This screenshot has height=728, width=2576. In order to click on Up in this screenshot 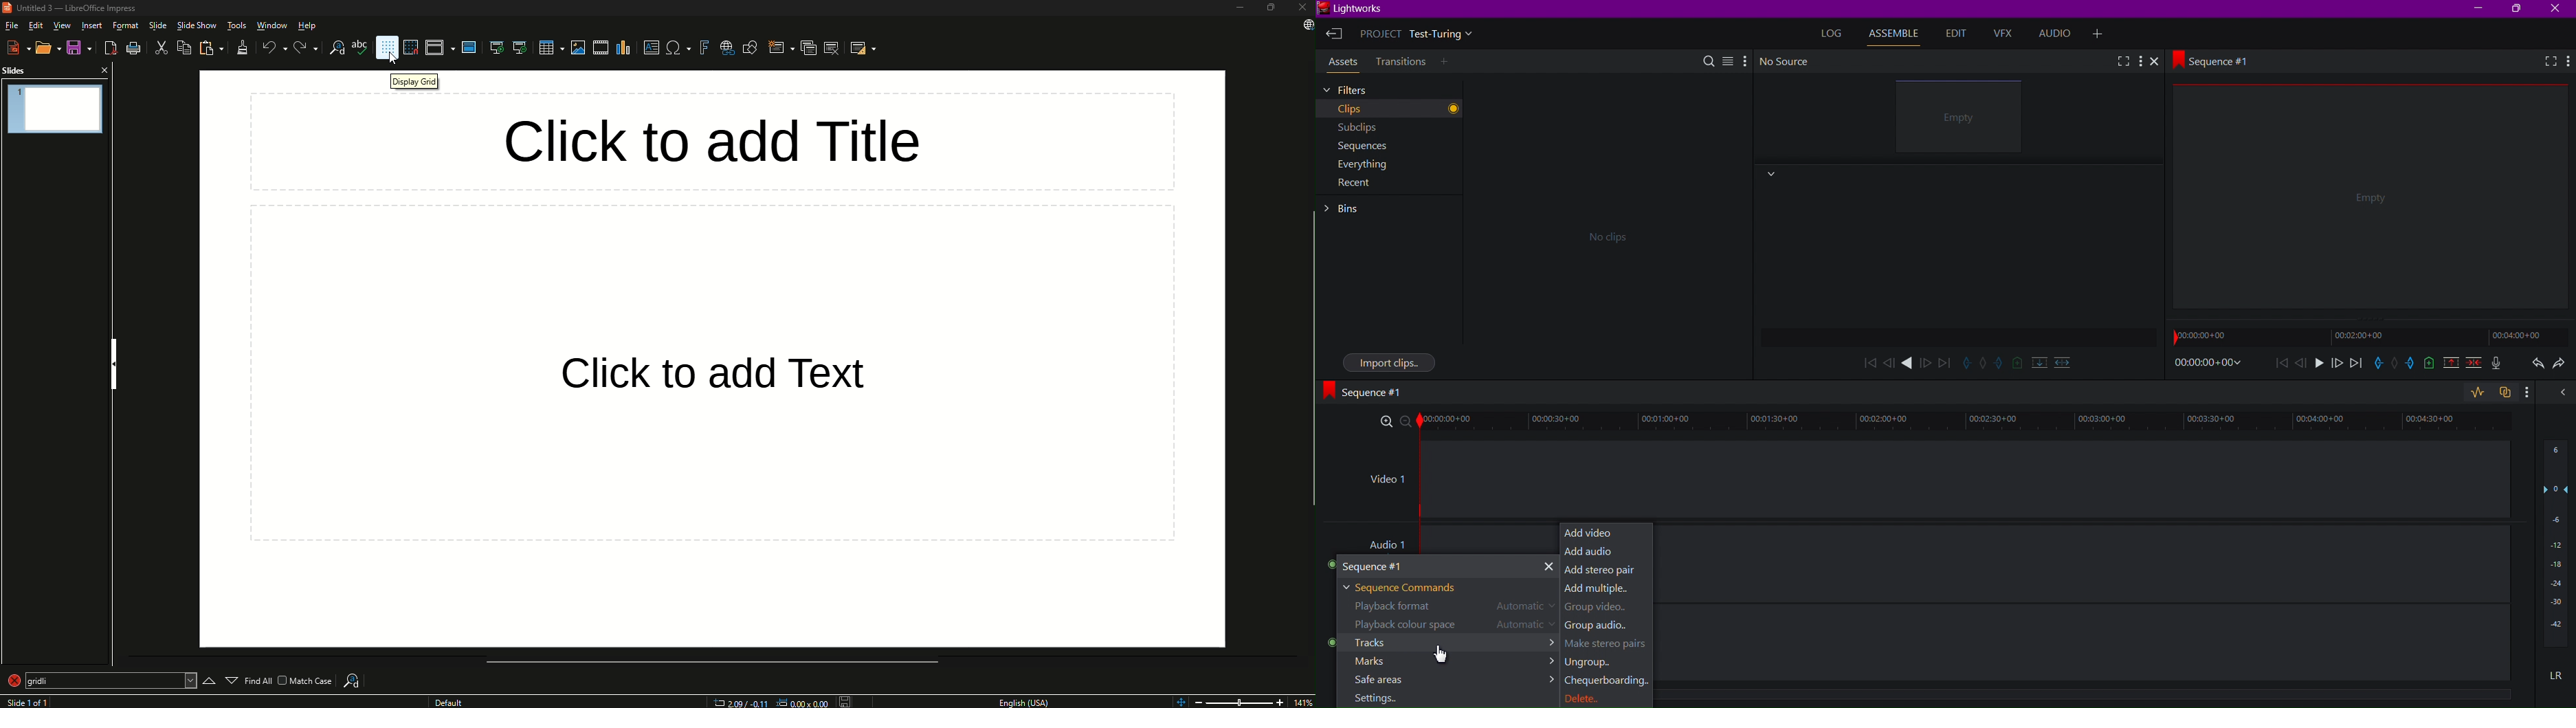, I will do `click(205, 676)`.